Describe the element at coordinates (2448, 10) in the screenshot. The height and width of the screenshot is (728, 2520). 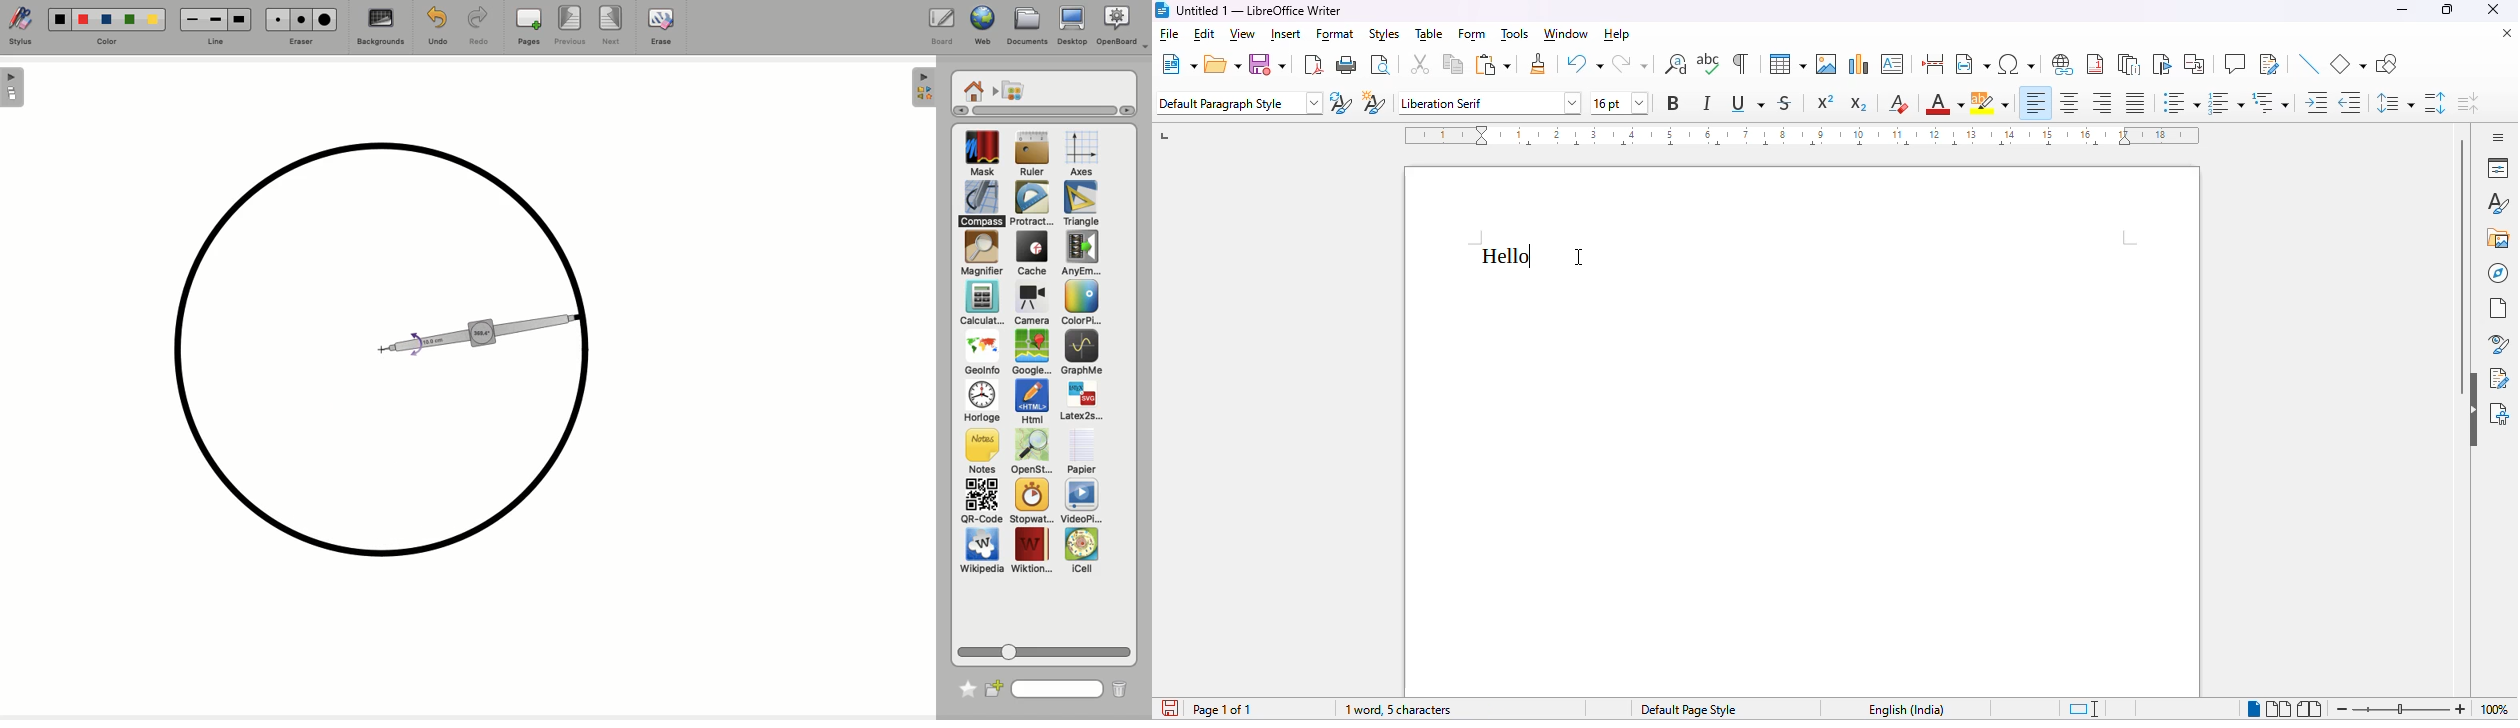
I see `maximize` at that location.